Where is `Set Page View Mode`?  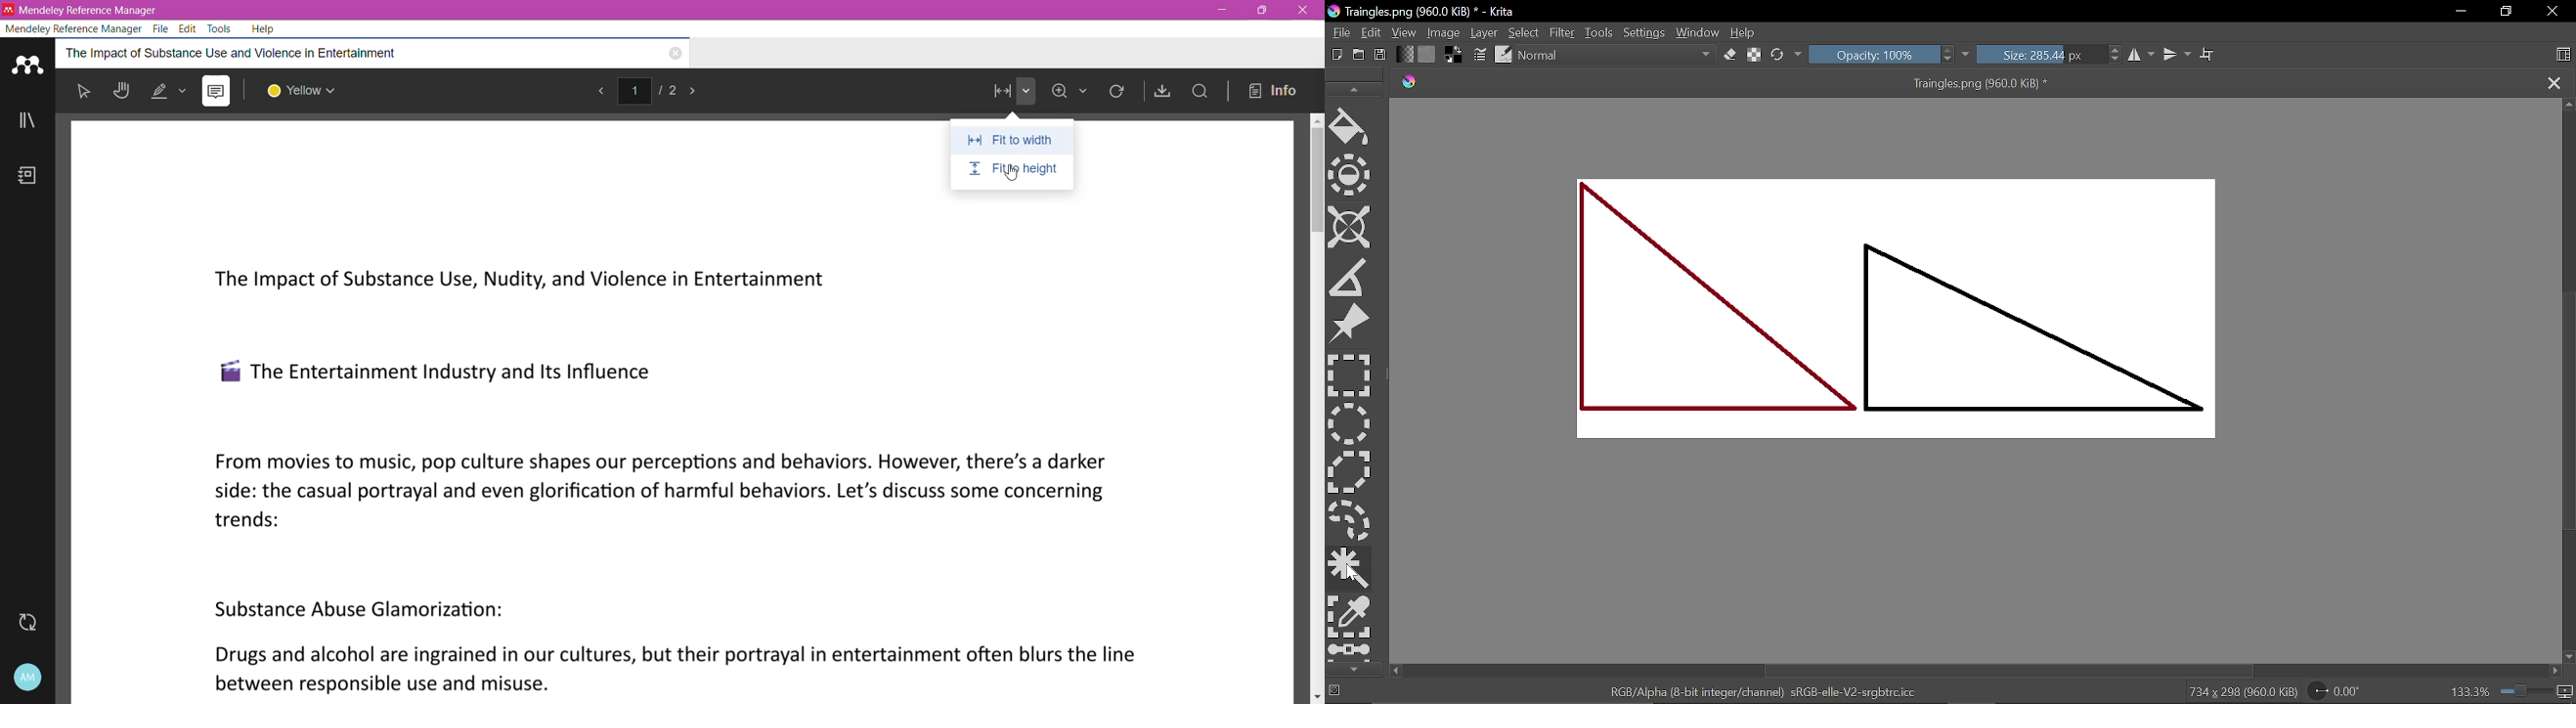
Set Page View Mode is located at coordinates (1009, 93).